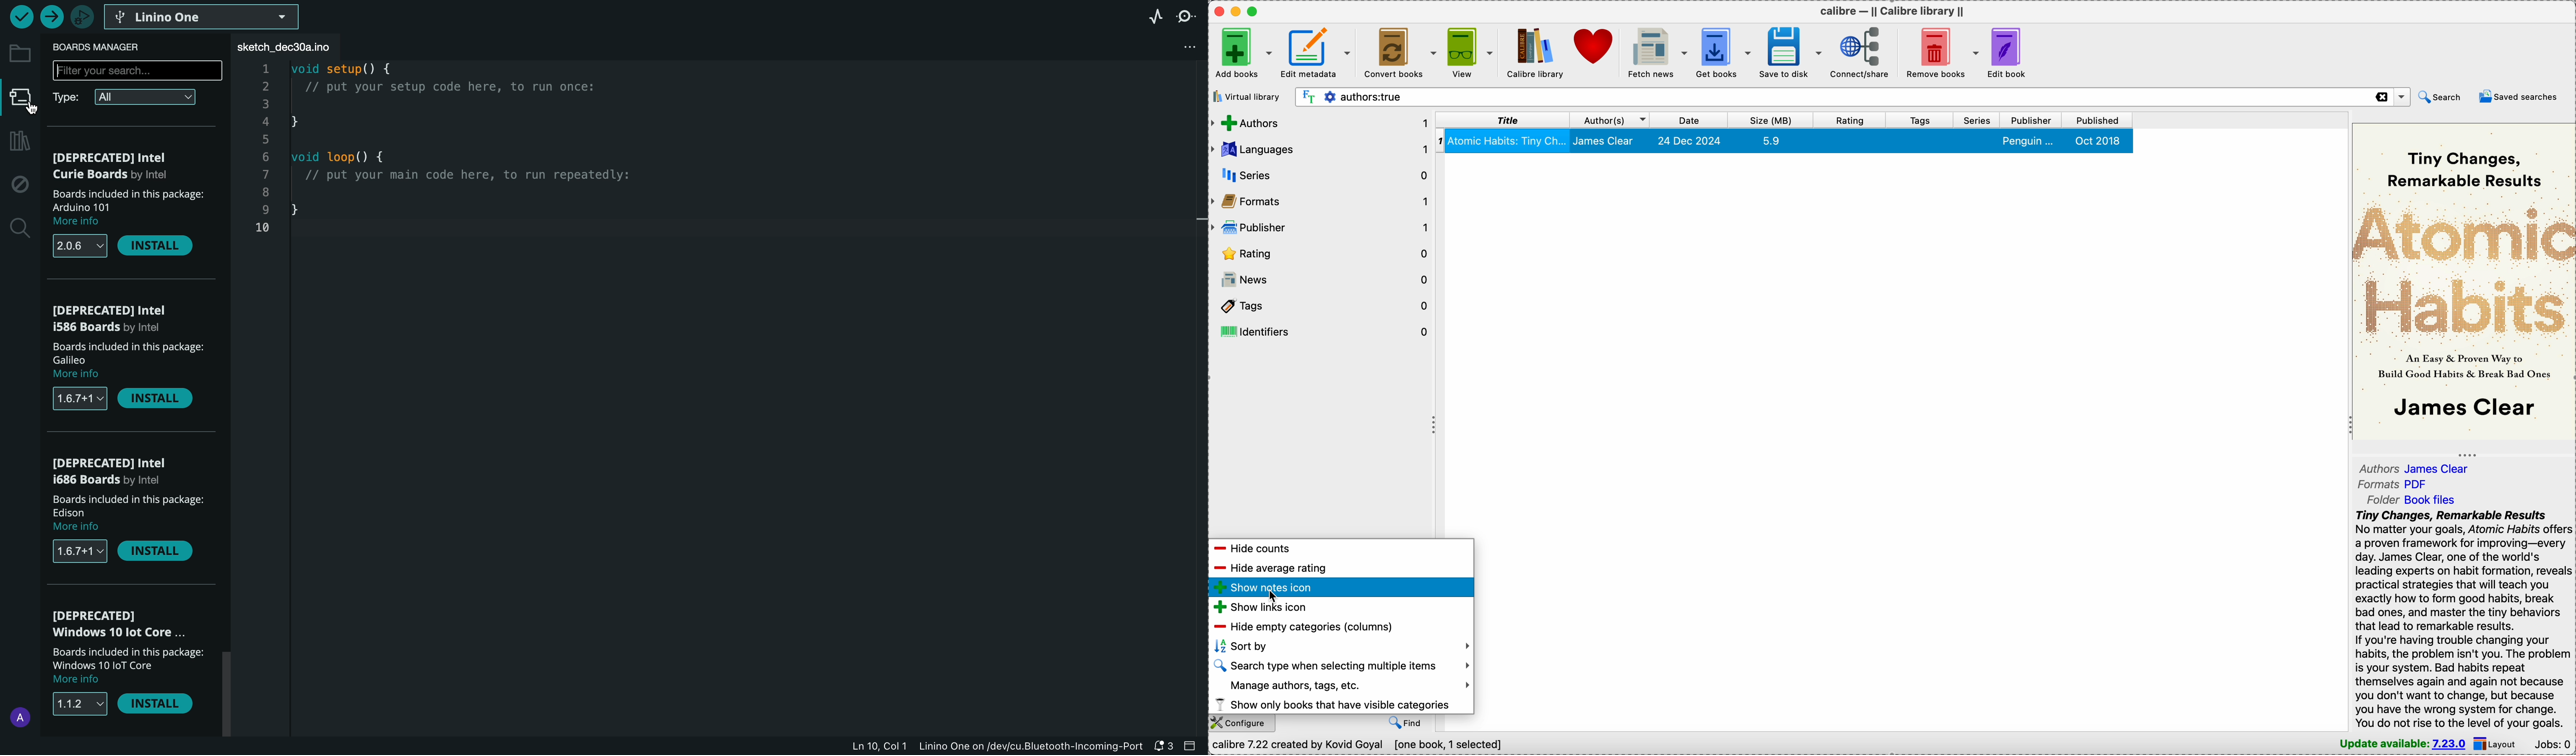 The image size is (2576, 756). I want to click on 1 - index number, so click(1441, 140).